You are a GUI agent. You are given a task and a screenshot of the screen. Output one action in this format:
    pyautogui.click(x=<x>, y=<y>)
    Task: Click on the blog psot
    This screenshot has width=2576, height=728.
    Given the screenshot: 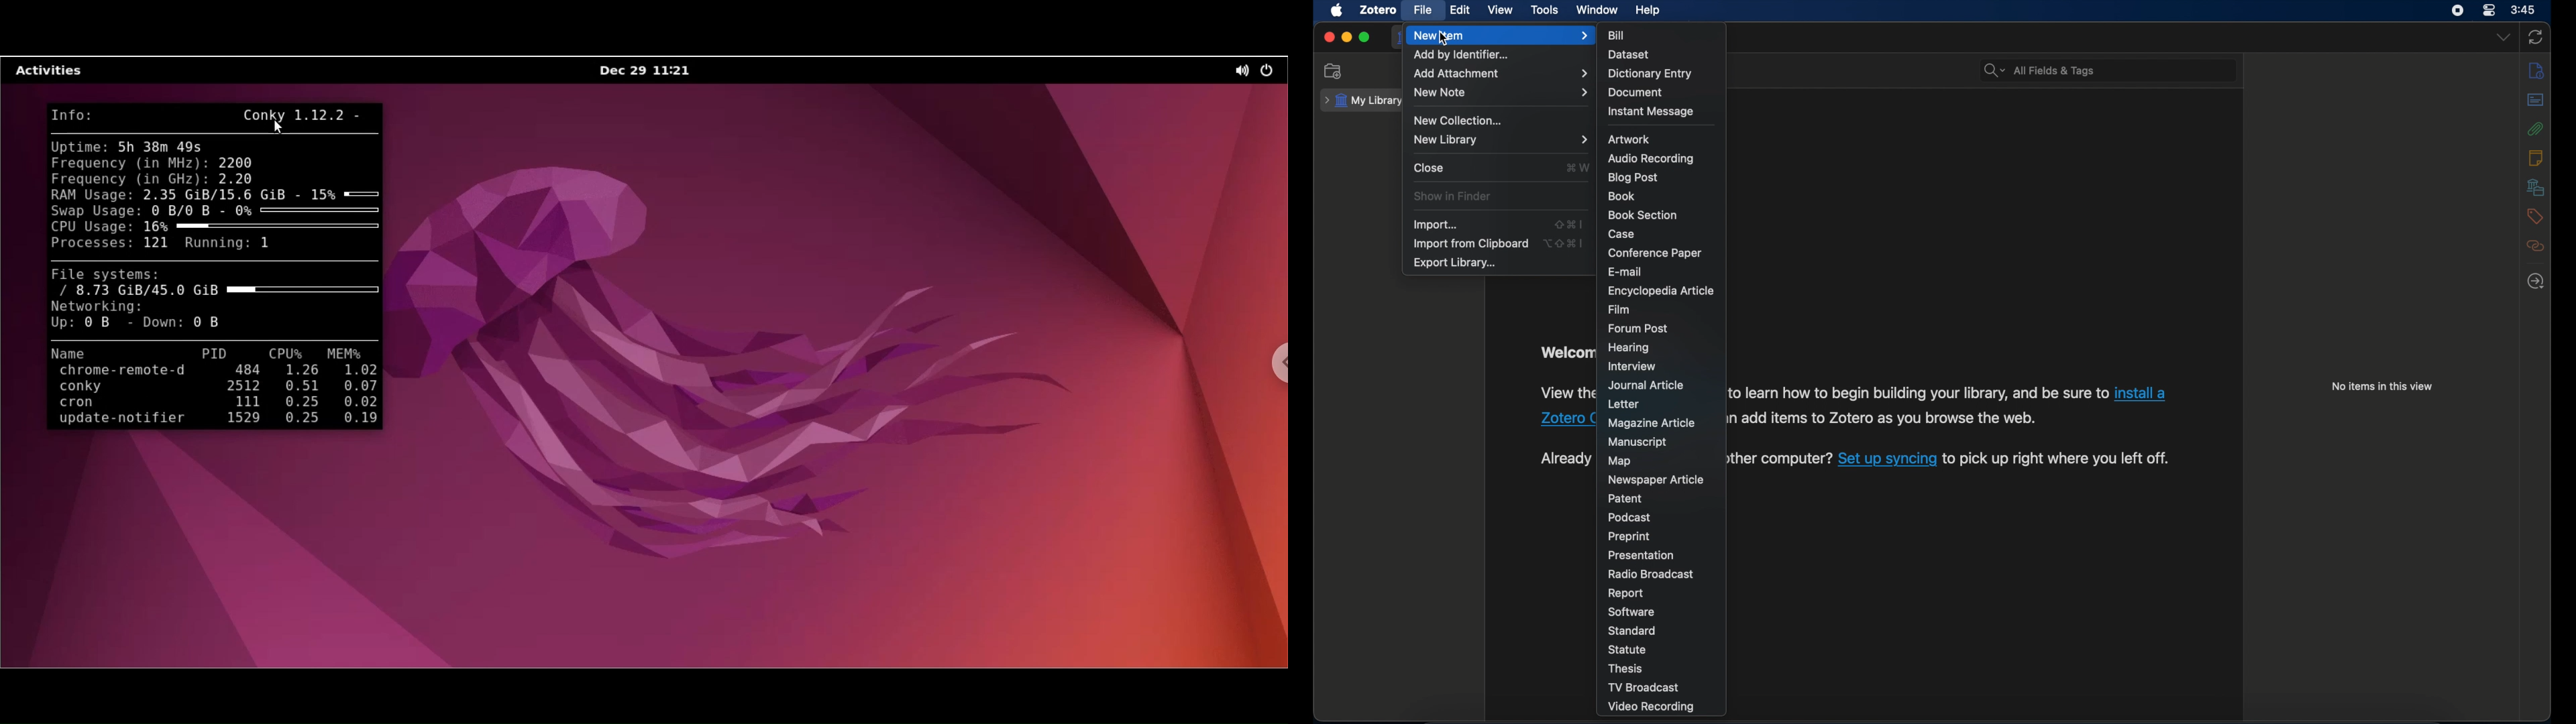 What is the action you would take?
    pyautogui.click(x=1631, y=178)
    